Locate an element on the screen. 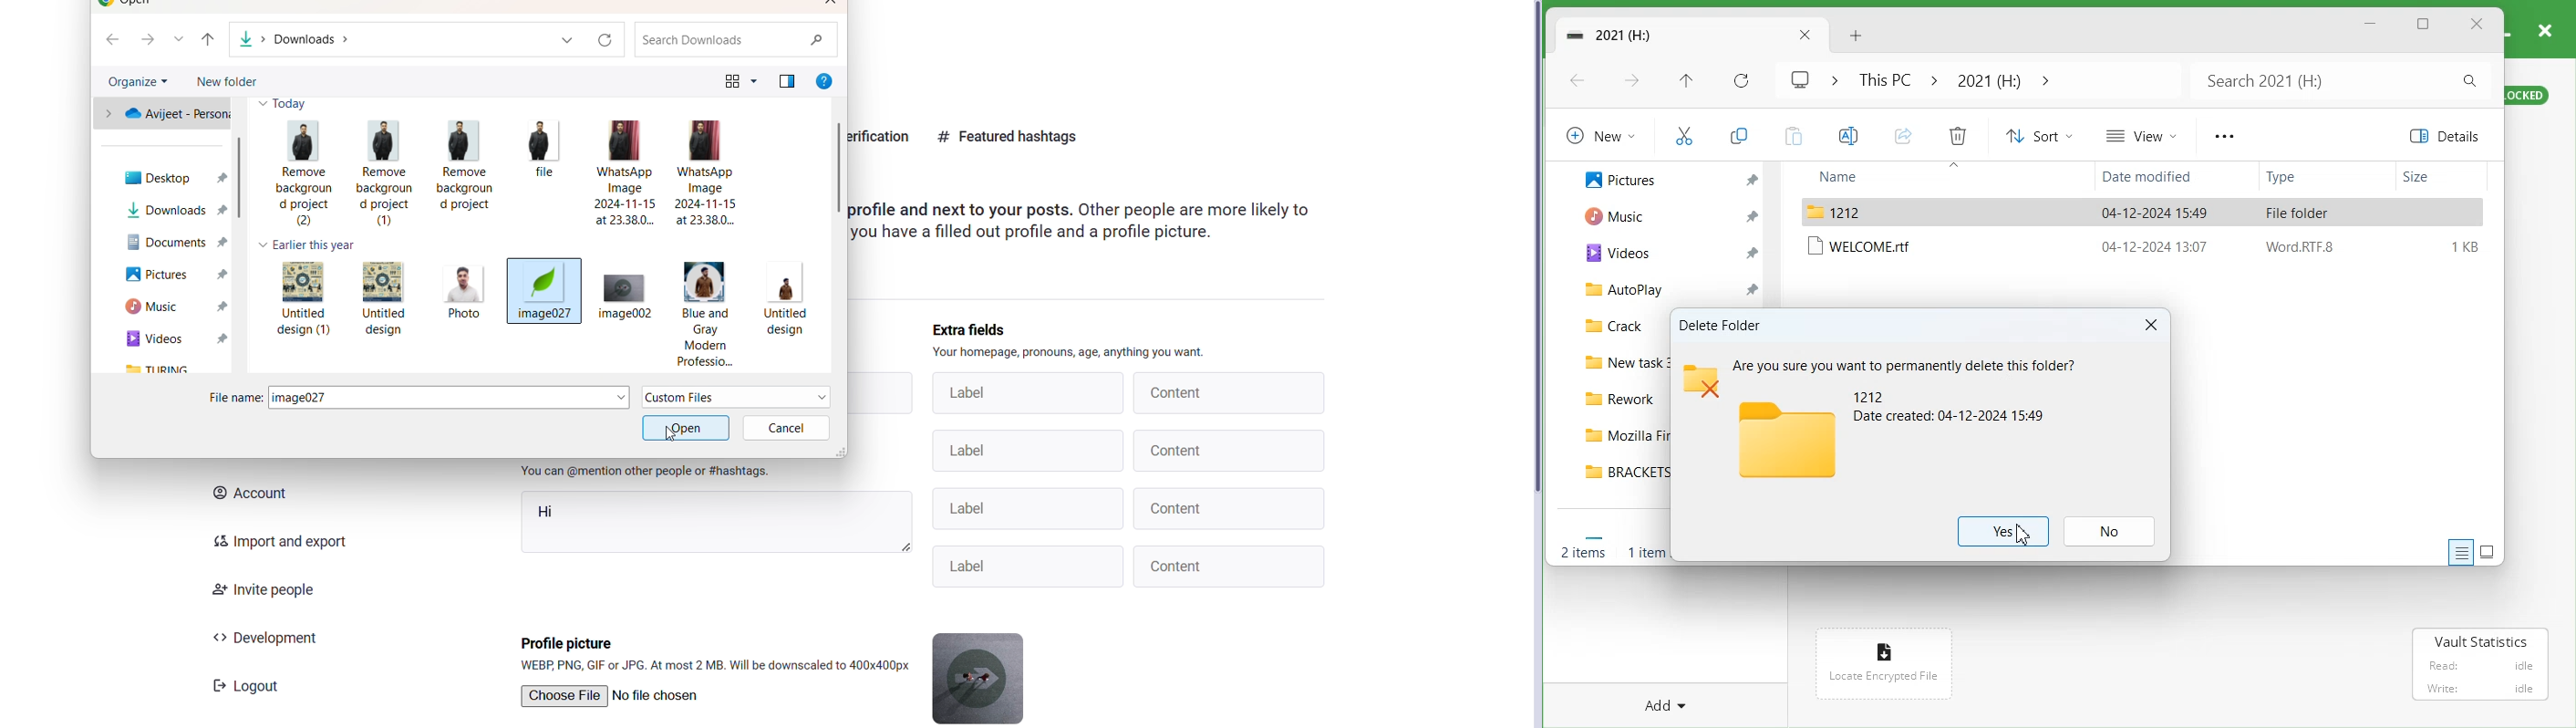 The width and height of the screenshot is (2576, 728). New is located at coordinates (1600, 134).